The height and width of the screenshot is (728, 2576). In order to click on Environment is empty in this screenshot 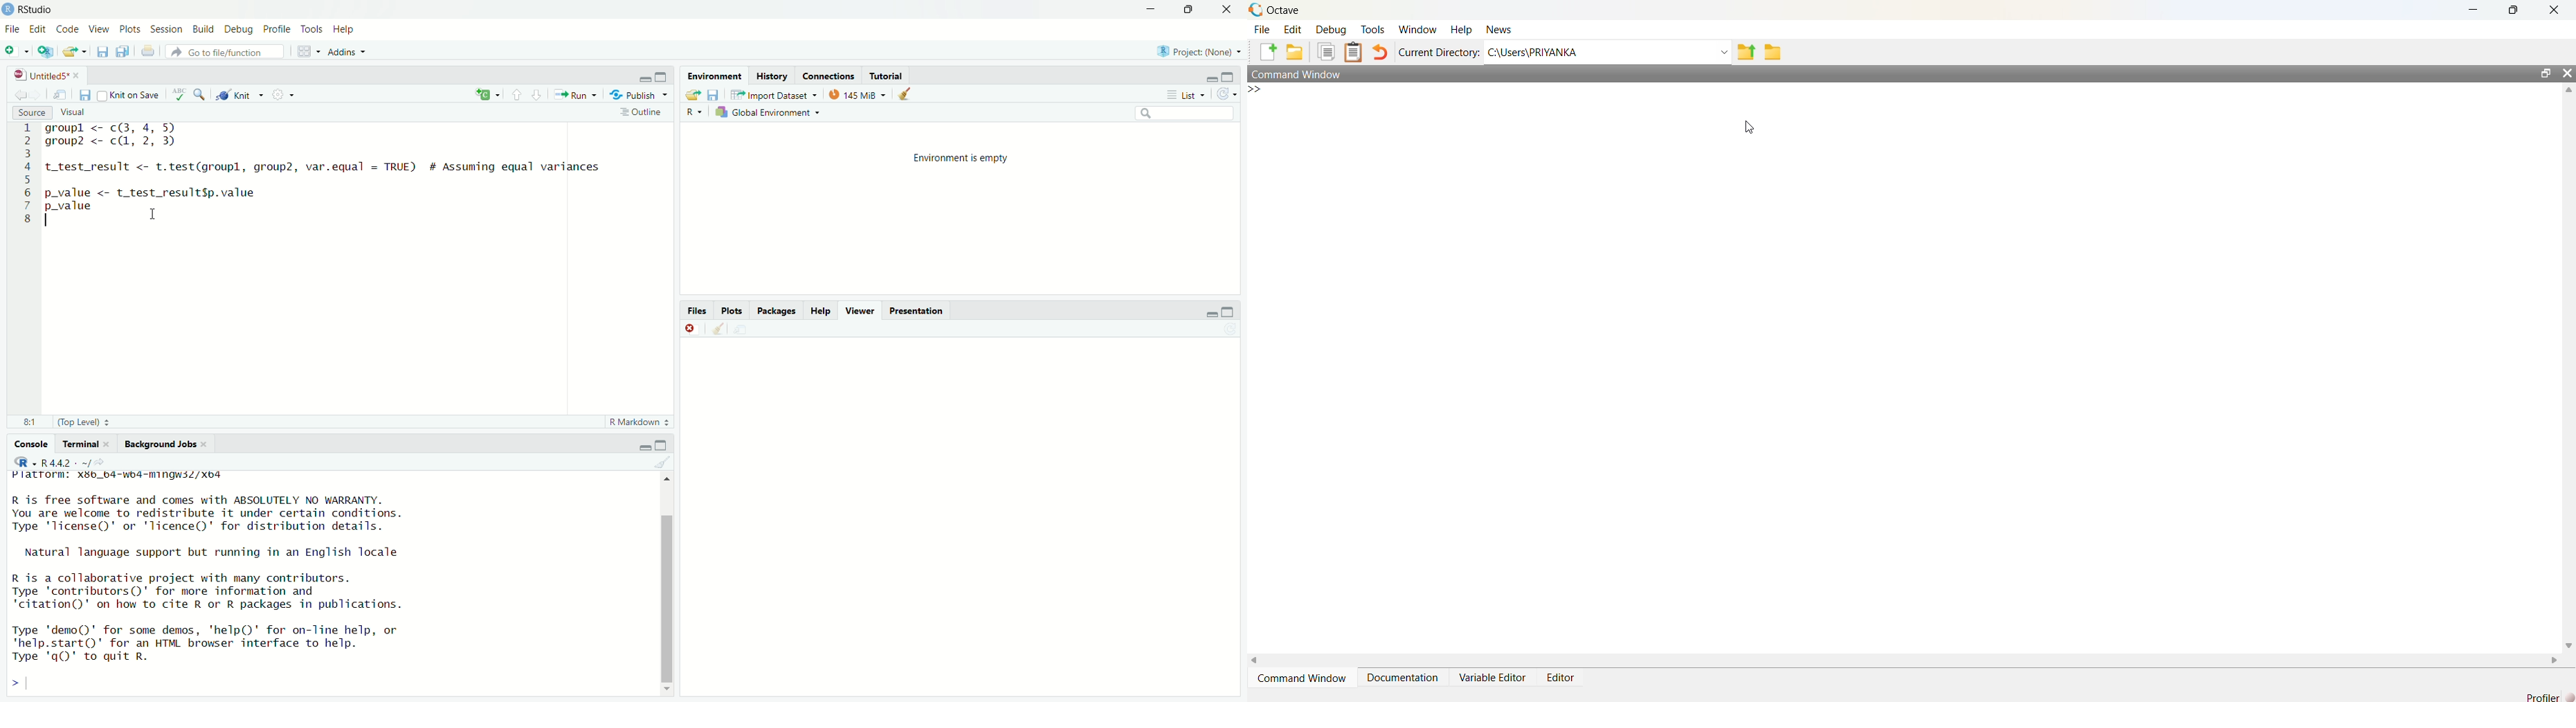, I will do `click(960, 209)`.